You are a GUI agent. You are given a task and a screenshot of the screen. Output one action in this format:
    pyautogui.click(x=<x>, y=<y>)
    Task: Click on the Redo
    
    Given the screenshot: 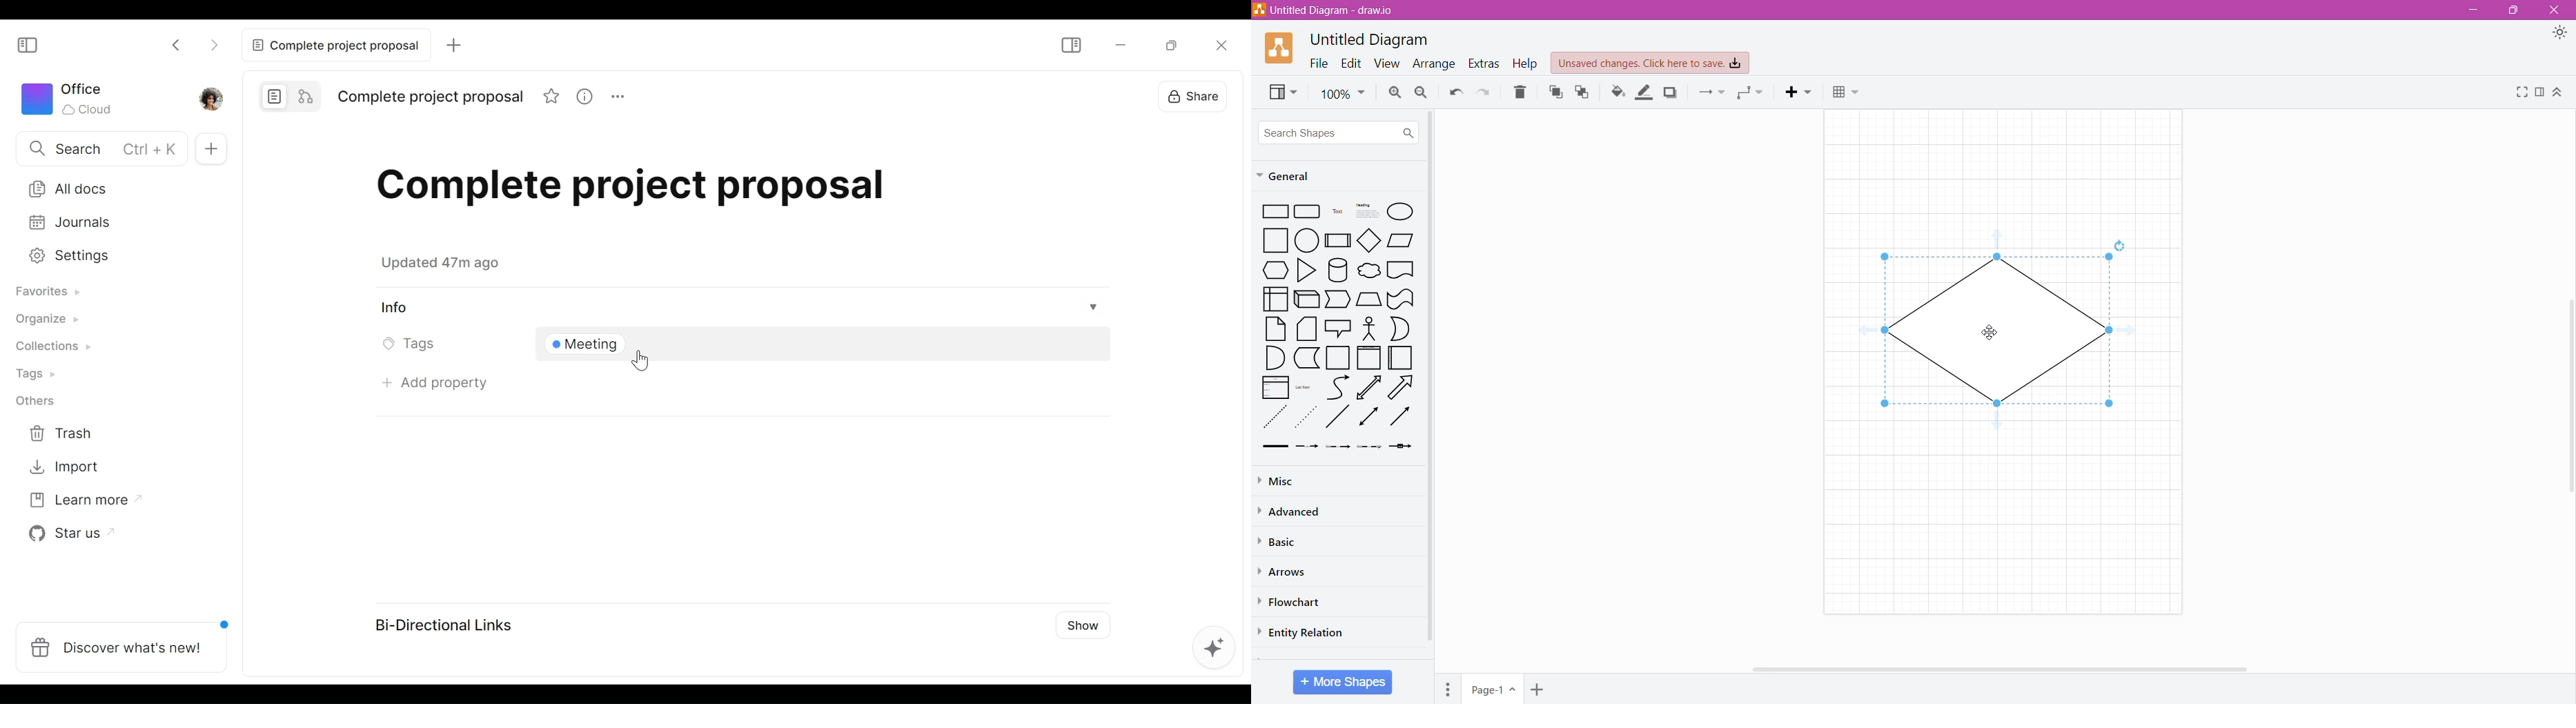 What is the action you would take?
    pyautogui.click(x=1483, y=92)
    